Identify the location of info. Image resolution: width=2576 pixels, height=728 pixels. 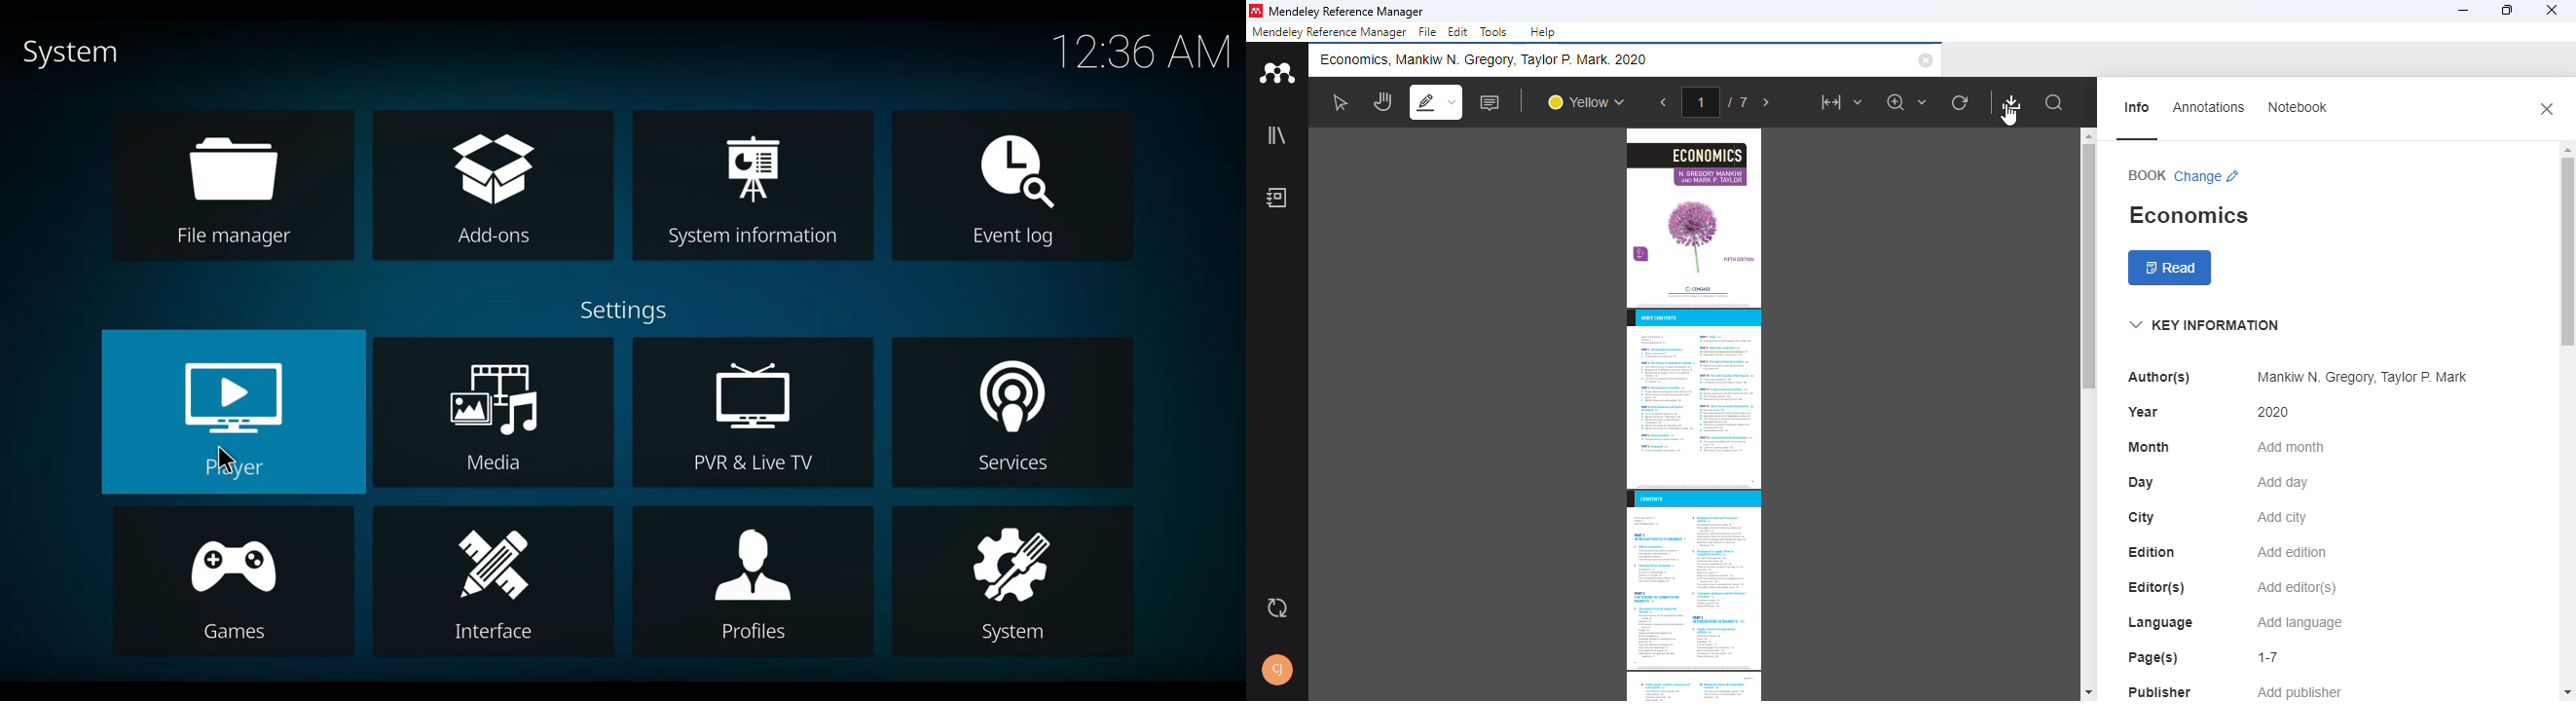
(2139, 107).